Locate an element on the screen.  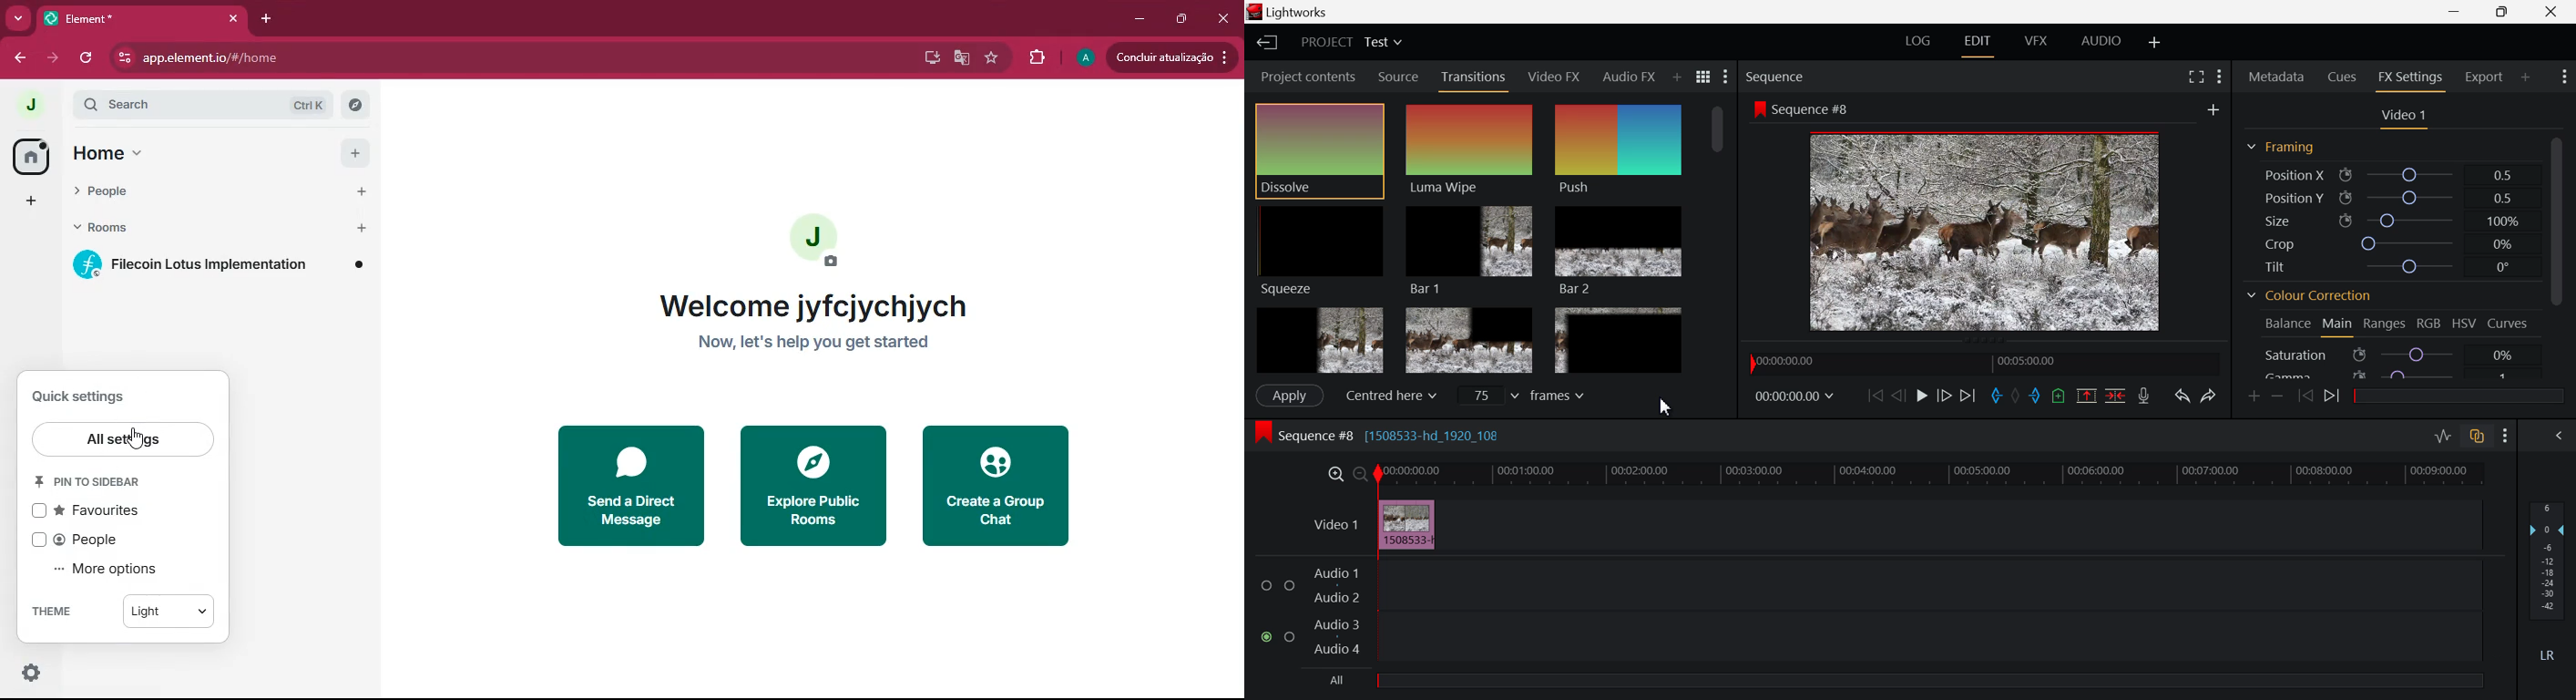
Sequence Preview Section is located at coordinates (1775, 74).